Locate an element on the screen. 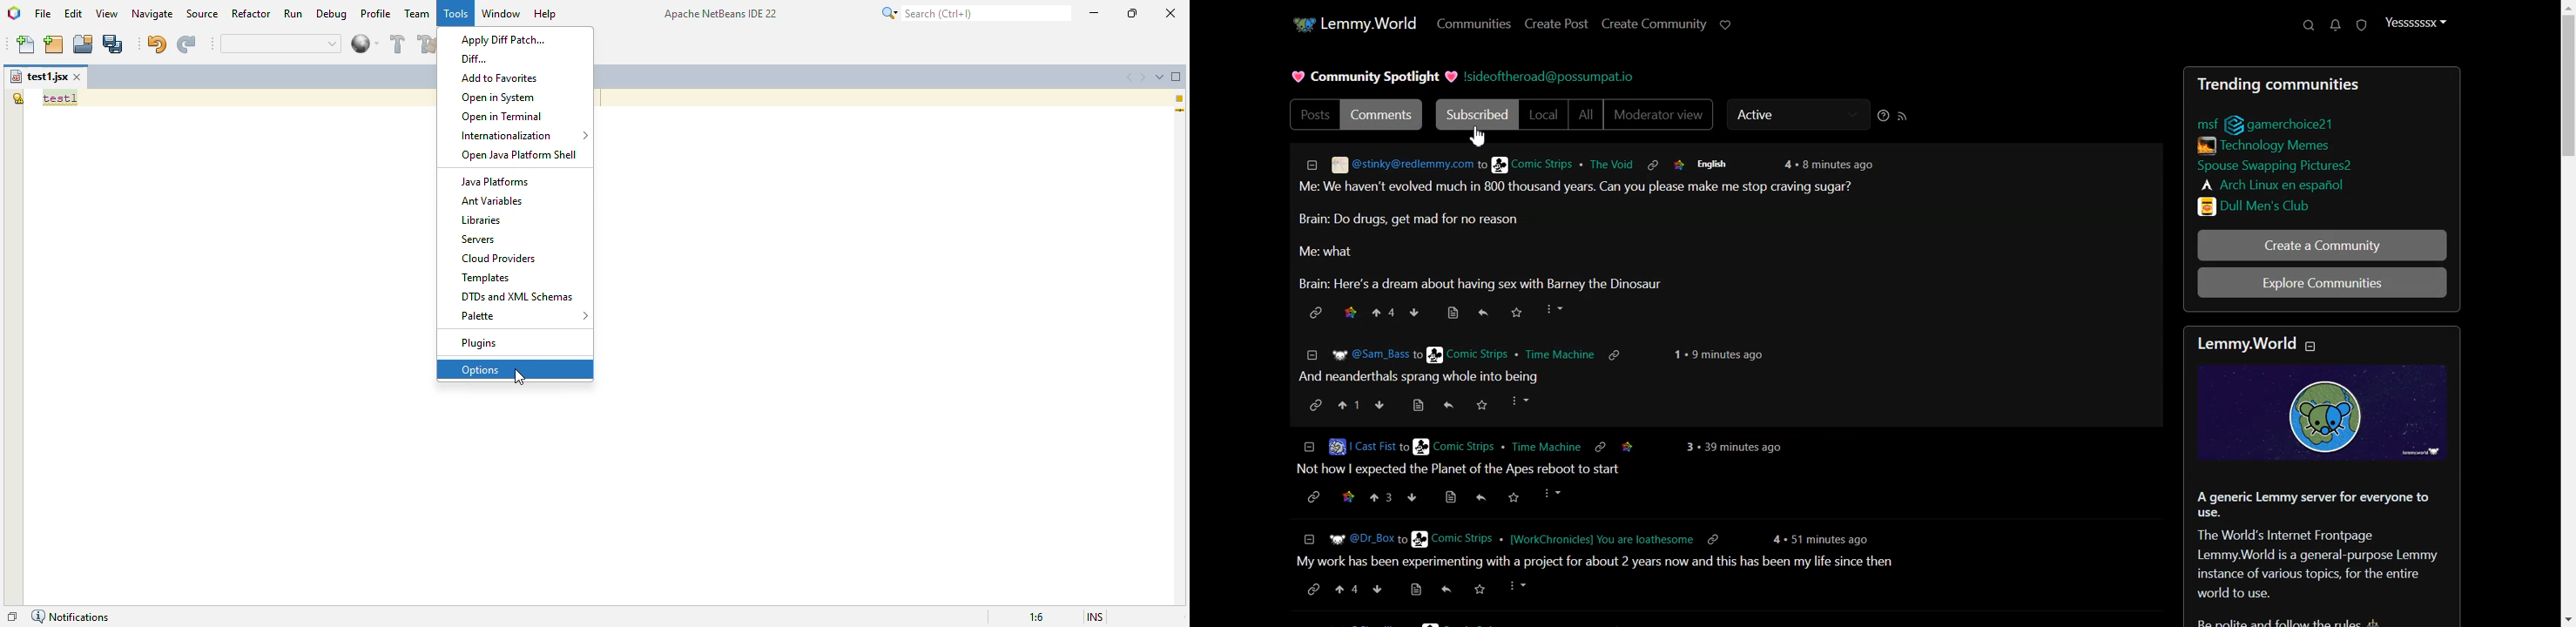 The height and width of the screenshot is (644, 2576). Cursor is located at coordinates (1480, 137).